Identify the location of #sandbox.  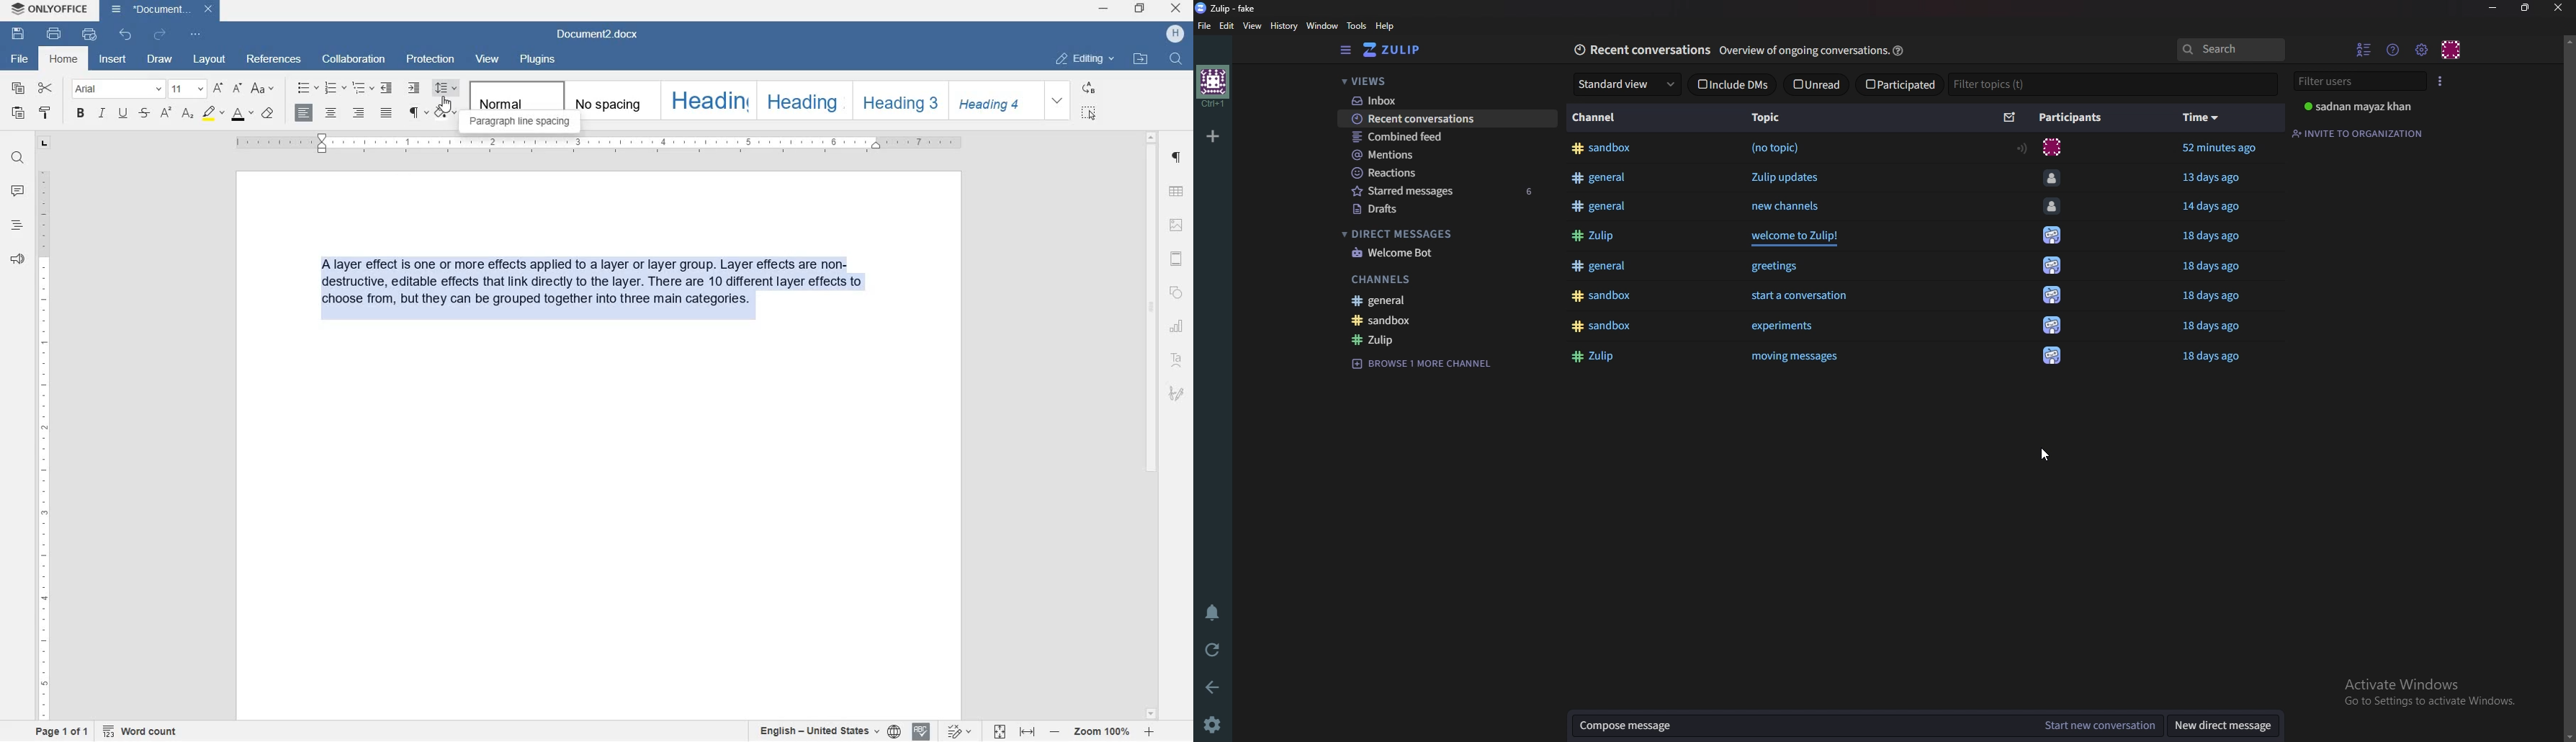
(1601, 328).